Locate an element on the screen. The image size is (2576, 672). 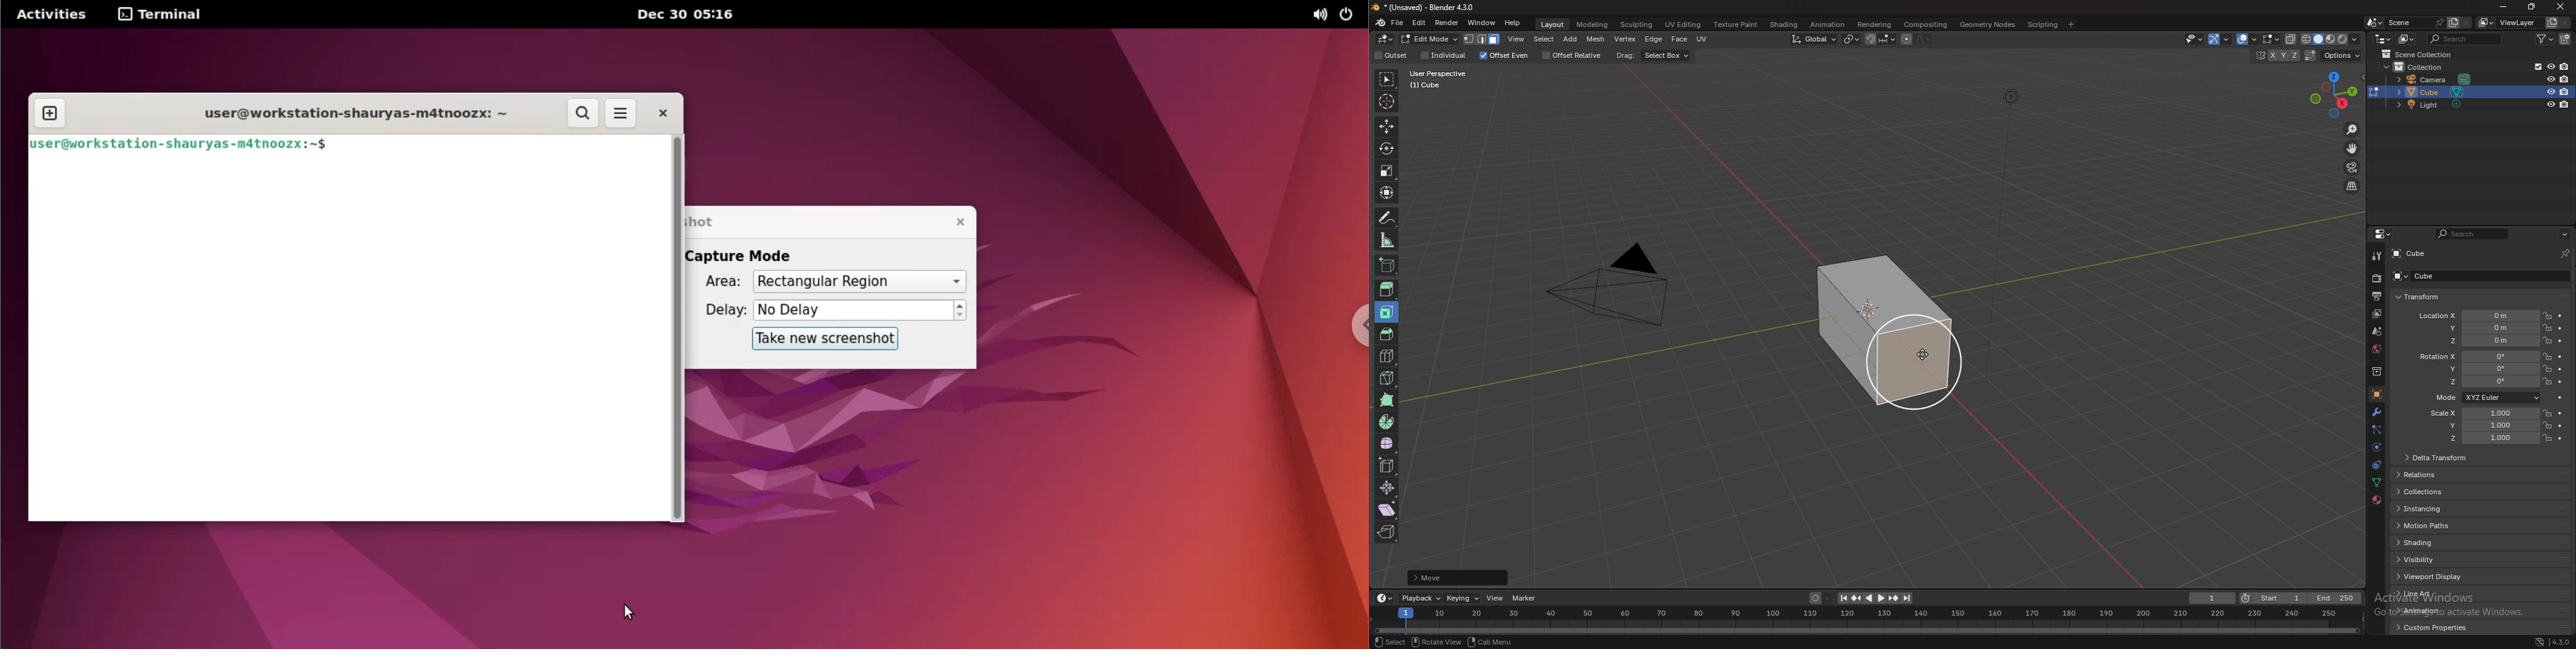
lock is located at coordinates (2547, 357).